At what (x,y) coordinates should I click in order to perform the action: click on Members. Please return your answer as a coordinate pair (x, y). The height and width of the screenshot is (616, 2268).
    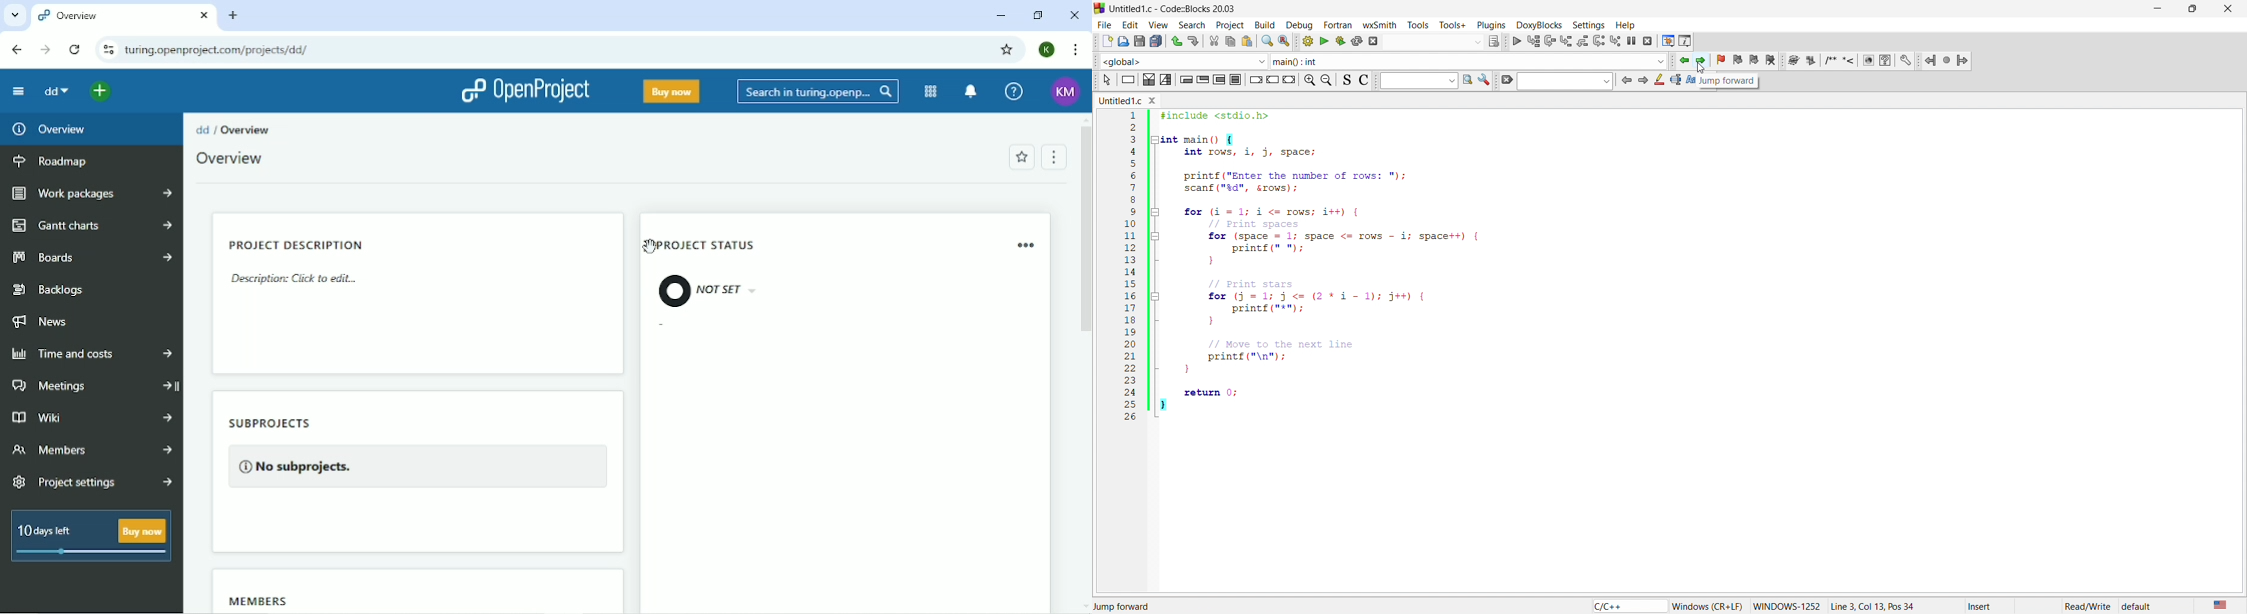
    Looking at the image, I should click on (92, 450).